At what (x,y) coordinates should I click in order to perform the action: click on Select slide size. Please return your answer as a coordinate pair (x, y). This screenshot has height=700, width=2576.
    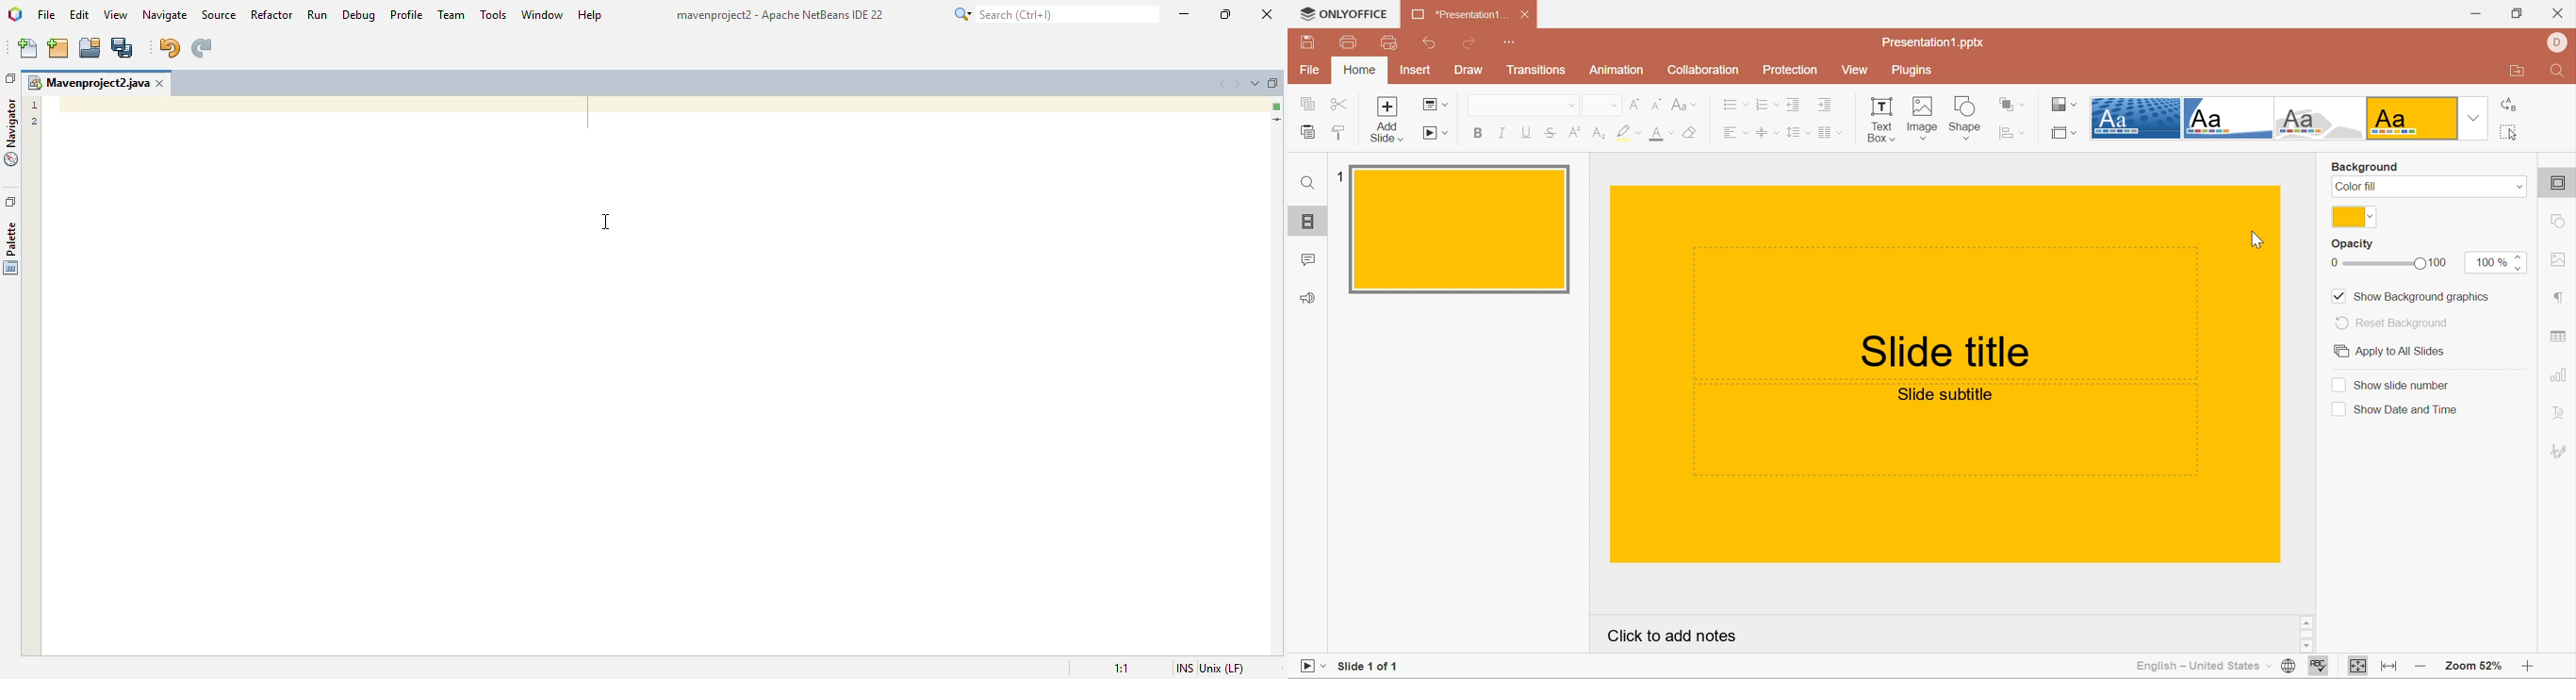
    Looking at the image, I should click on (2064, 133).